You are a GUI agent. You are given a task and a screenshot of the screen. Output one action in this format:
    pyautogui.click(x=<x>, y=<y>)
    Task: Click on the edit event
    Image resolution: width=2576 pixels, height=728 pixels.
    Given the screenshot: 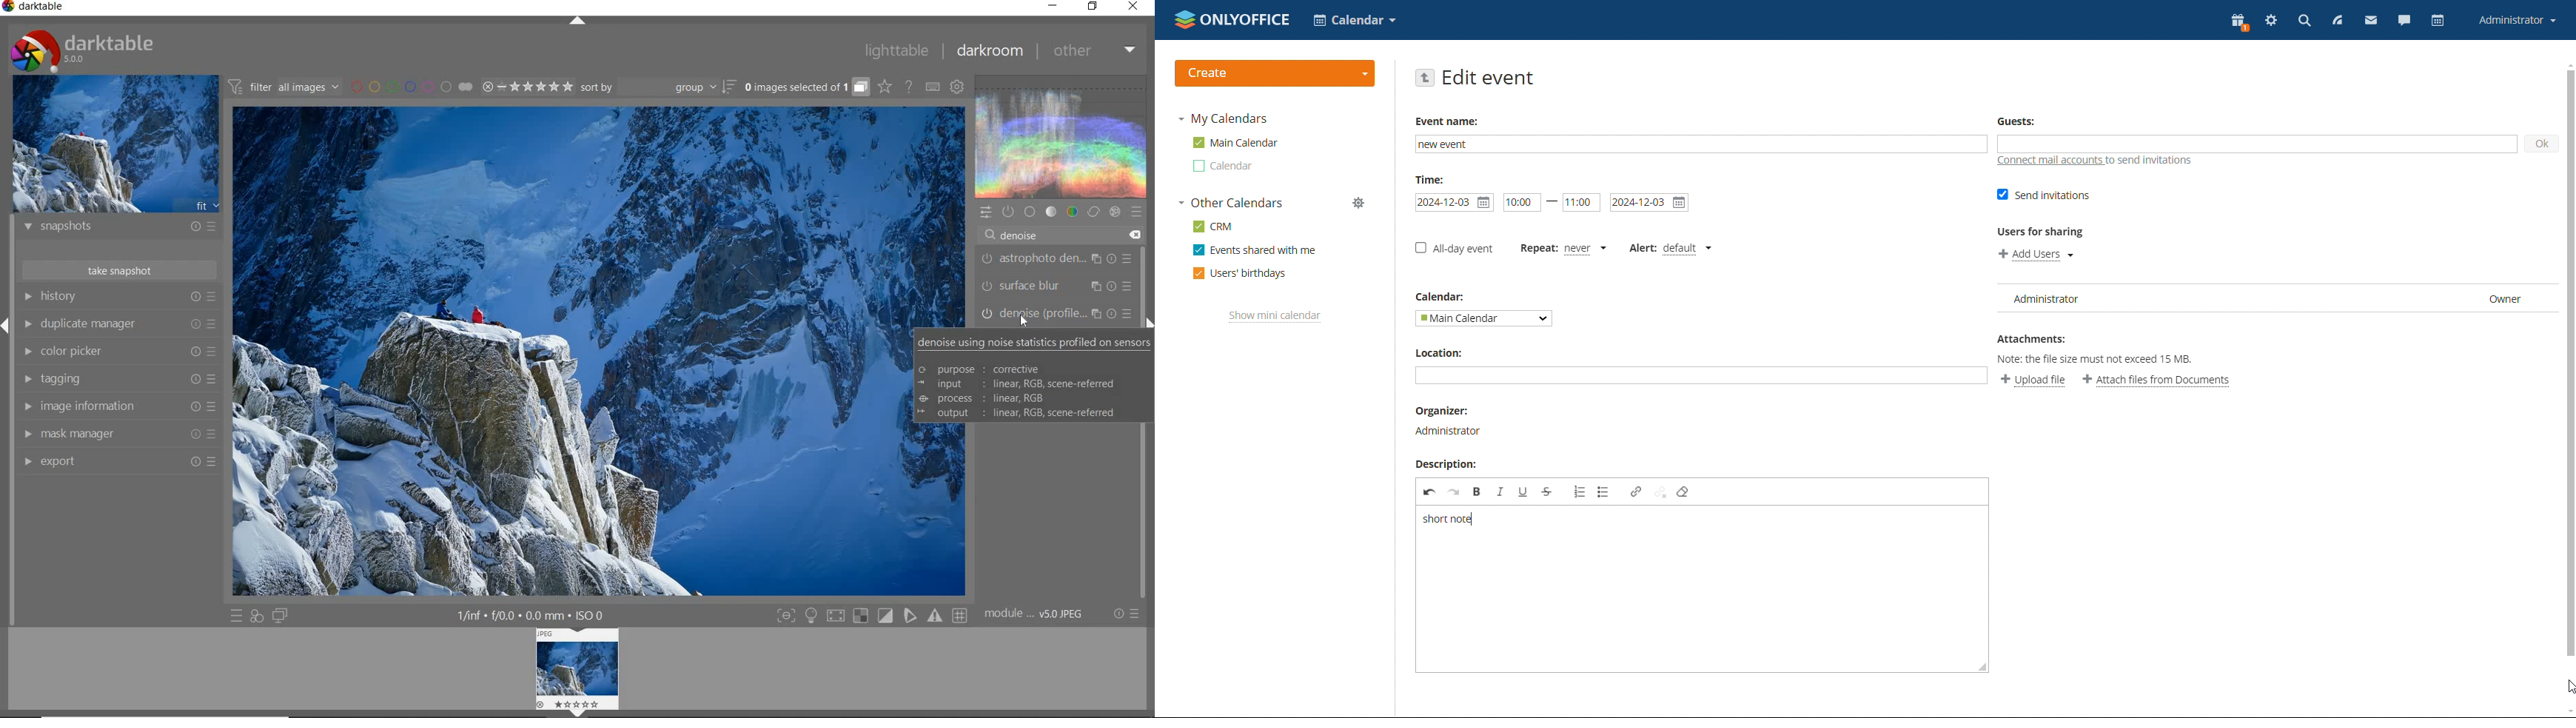 What is the action you would take?
    pyautogui.click(x=1489, y=77)
    